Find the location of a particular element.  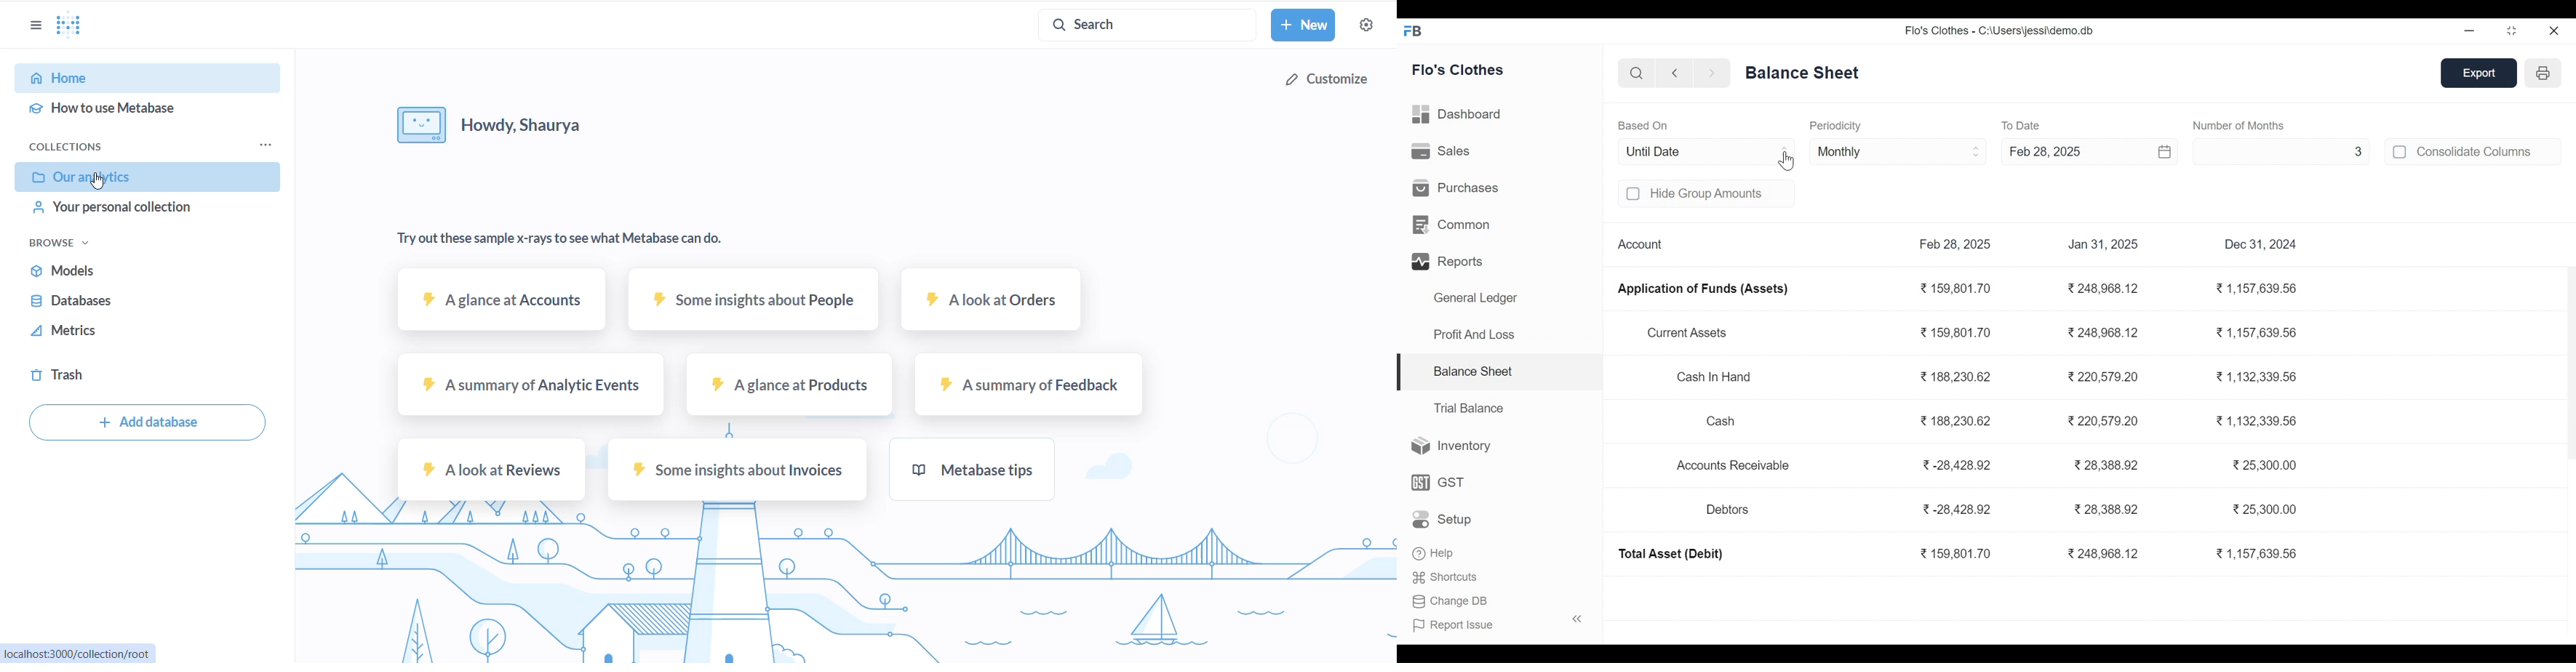

Total Asset (Debit) is located at coordinates (1671, 554).